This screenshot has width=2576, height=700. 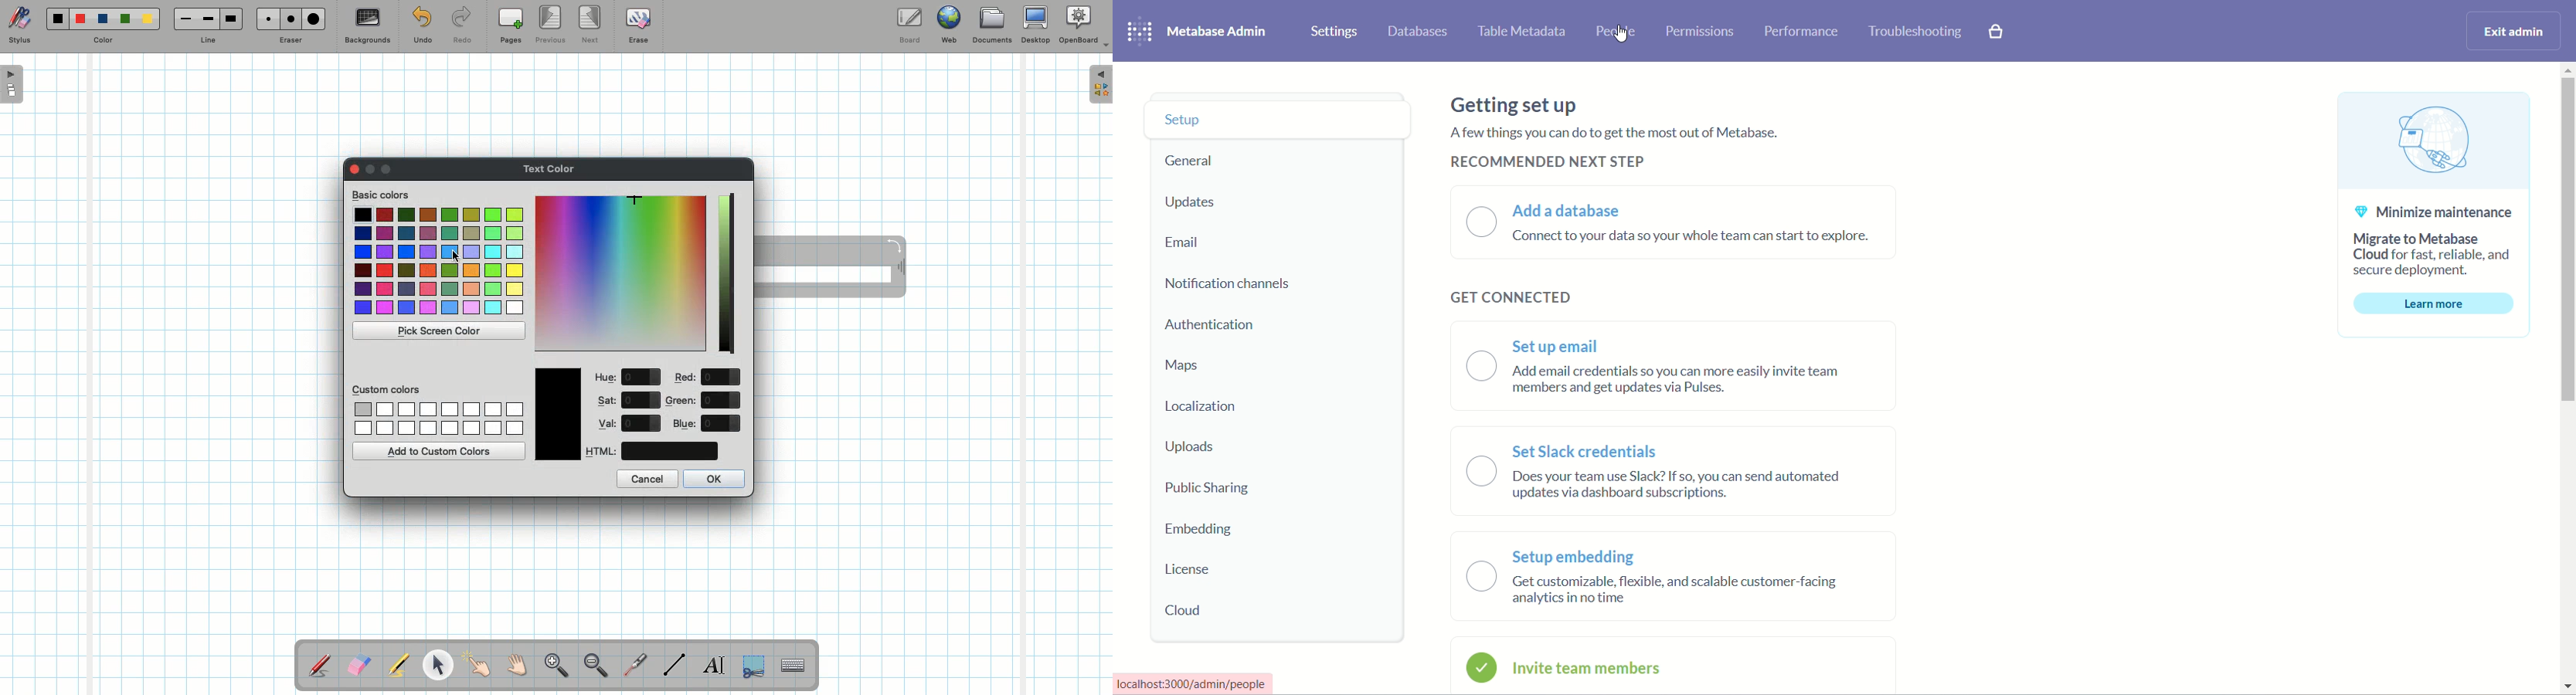 I want to click on license, so click(x=1190, y=570).